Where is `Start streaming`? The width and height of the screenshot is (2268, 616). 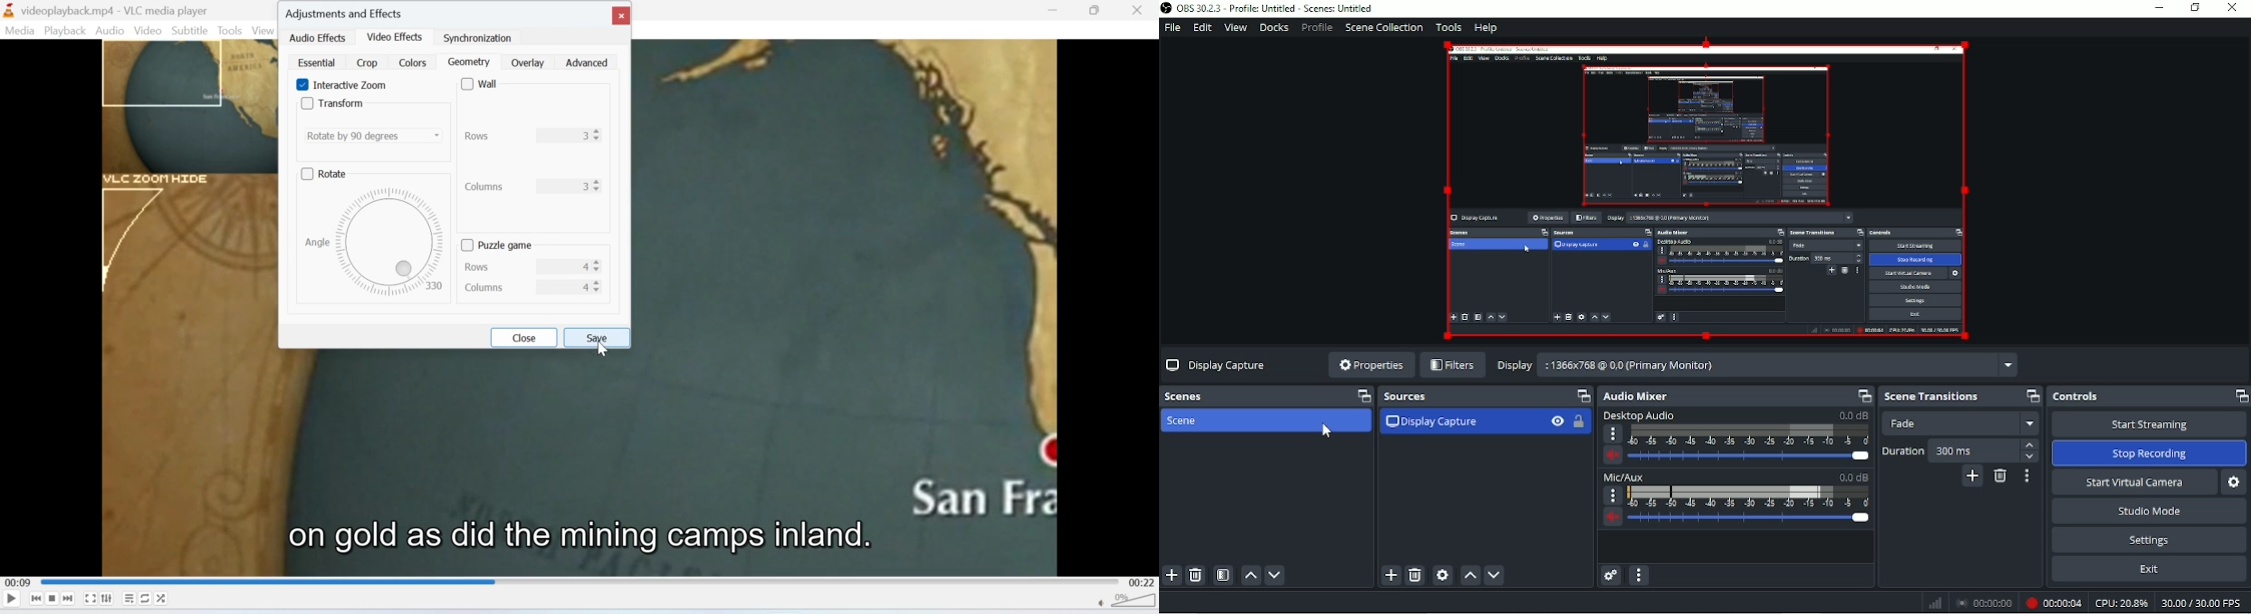
Start streaming is located at coordinates (2149, 424).